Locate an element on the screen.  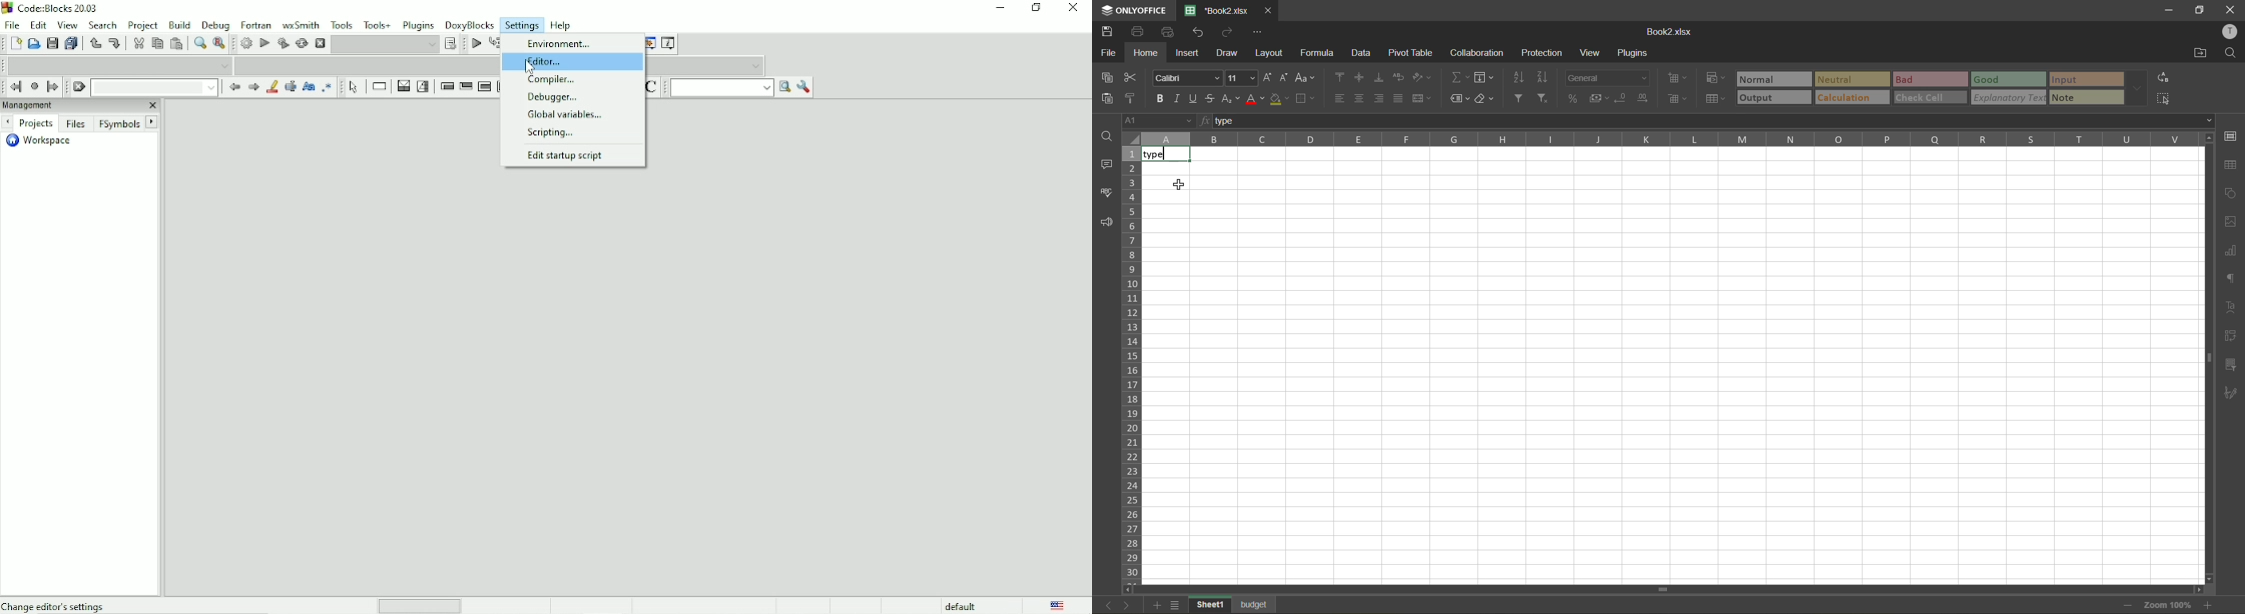
filename is located at coordinates (1672, 31).